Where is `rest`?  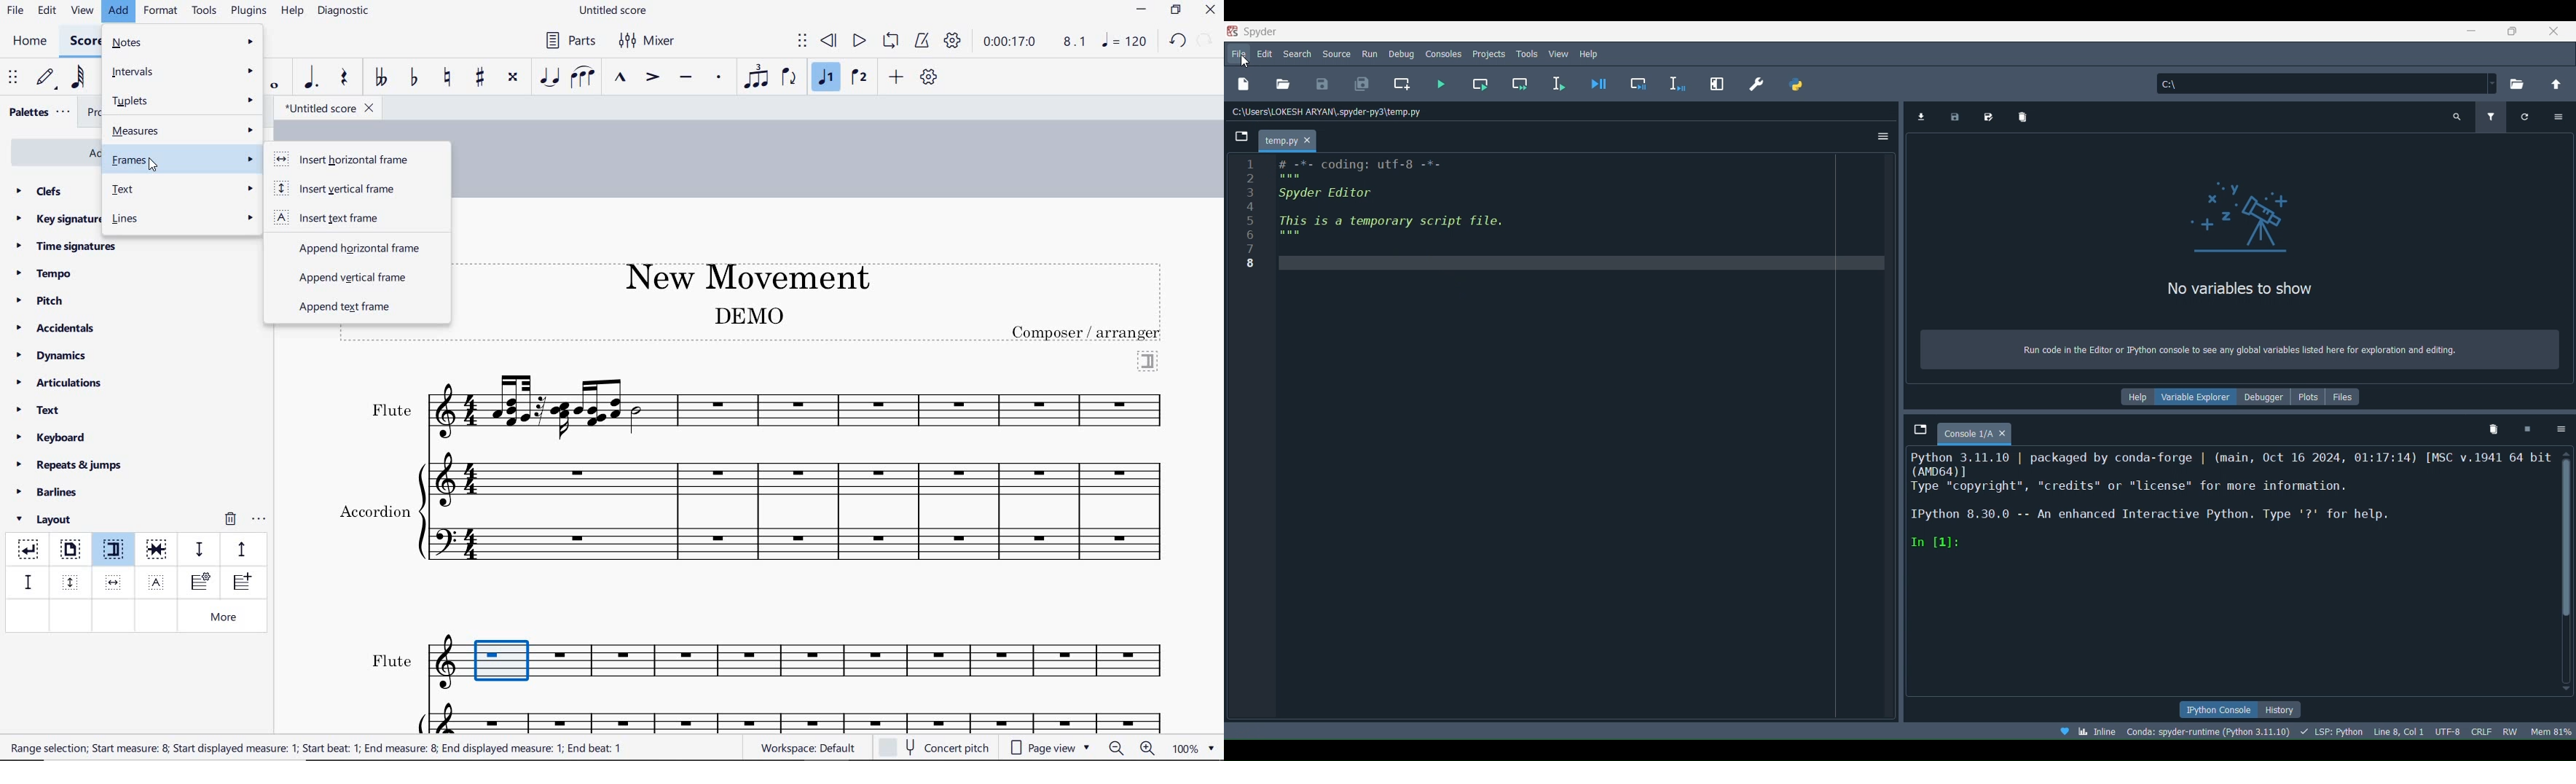
rest is located at coordinates (345, 79).